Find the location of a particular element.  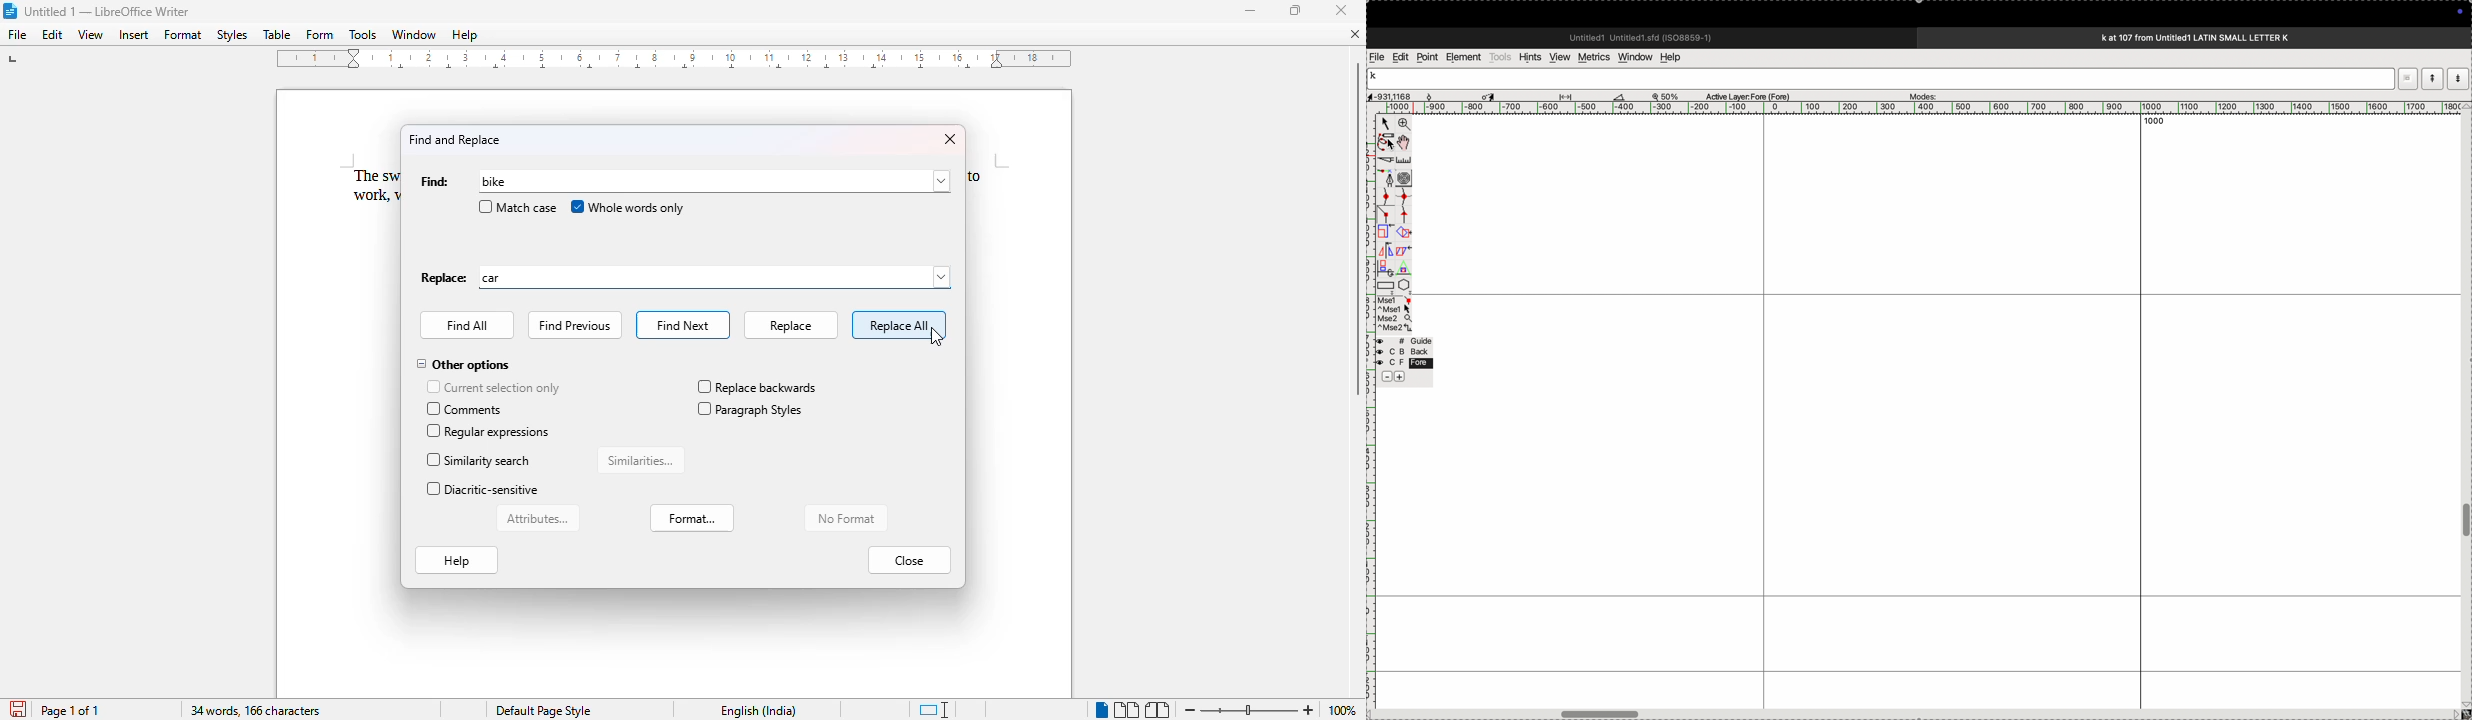

The sw work, is located at coordinates (363, 186).